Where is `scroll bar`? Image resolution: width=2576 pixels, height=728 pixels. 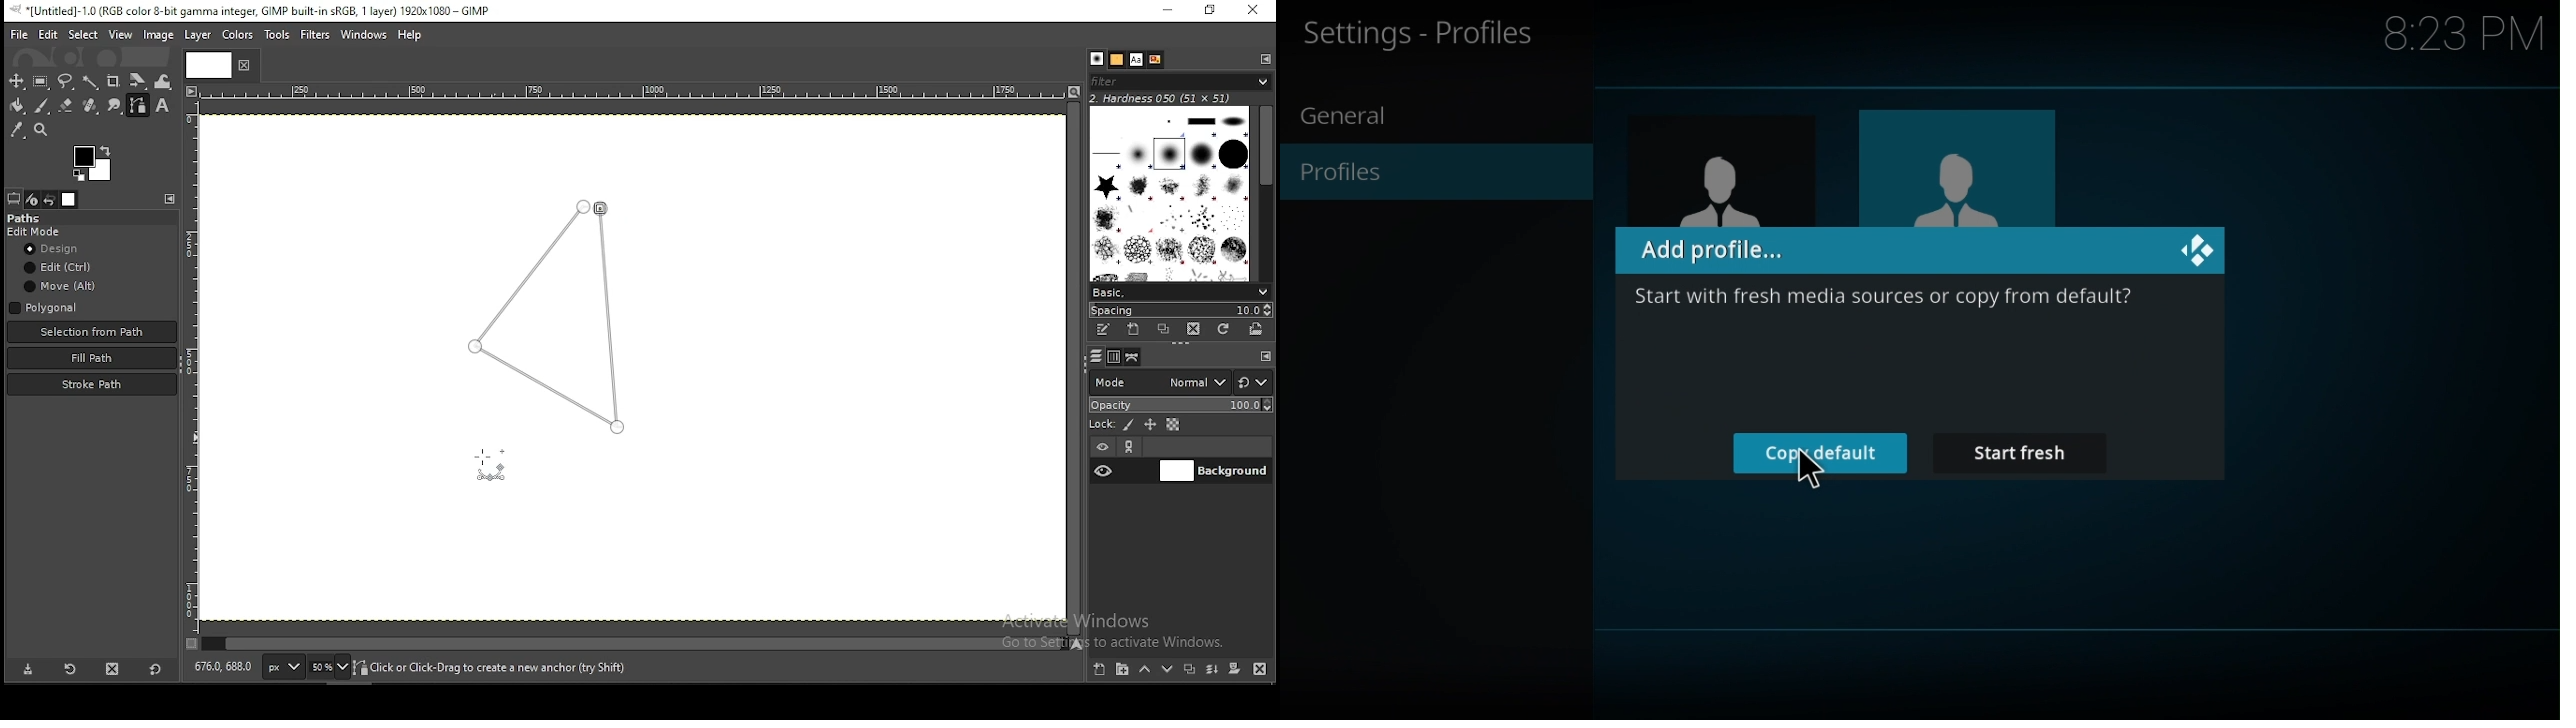 scroll bar is located at coordinates (1073, 368).